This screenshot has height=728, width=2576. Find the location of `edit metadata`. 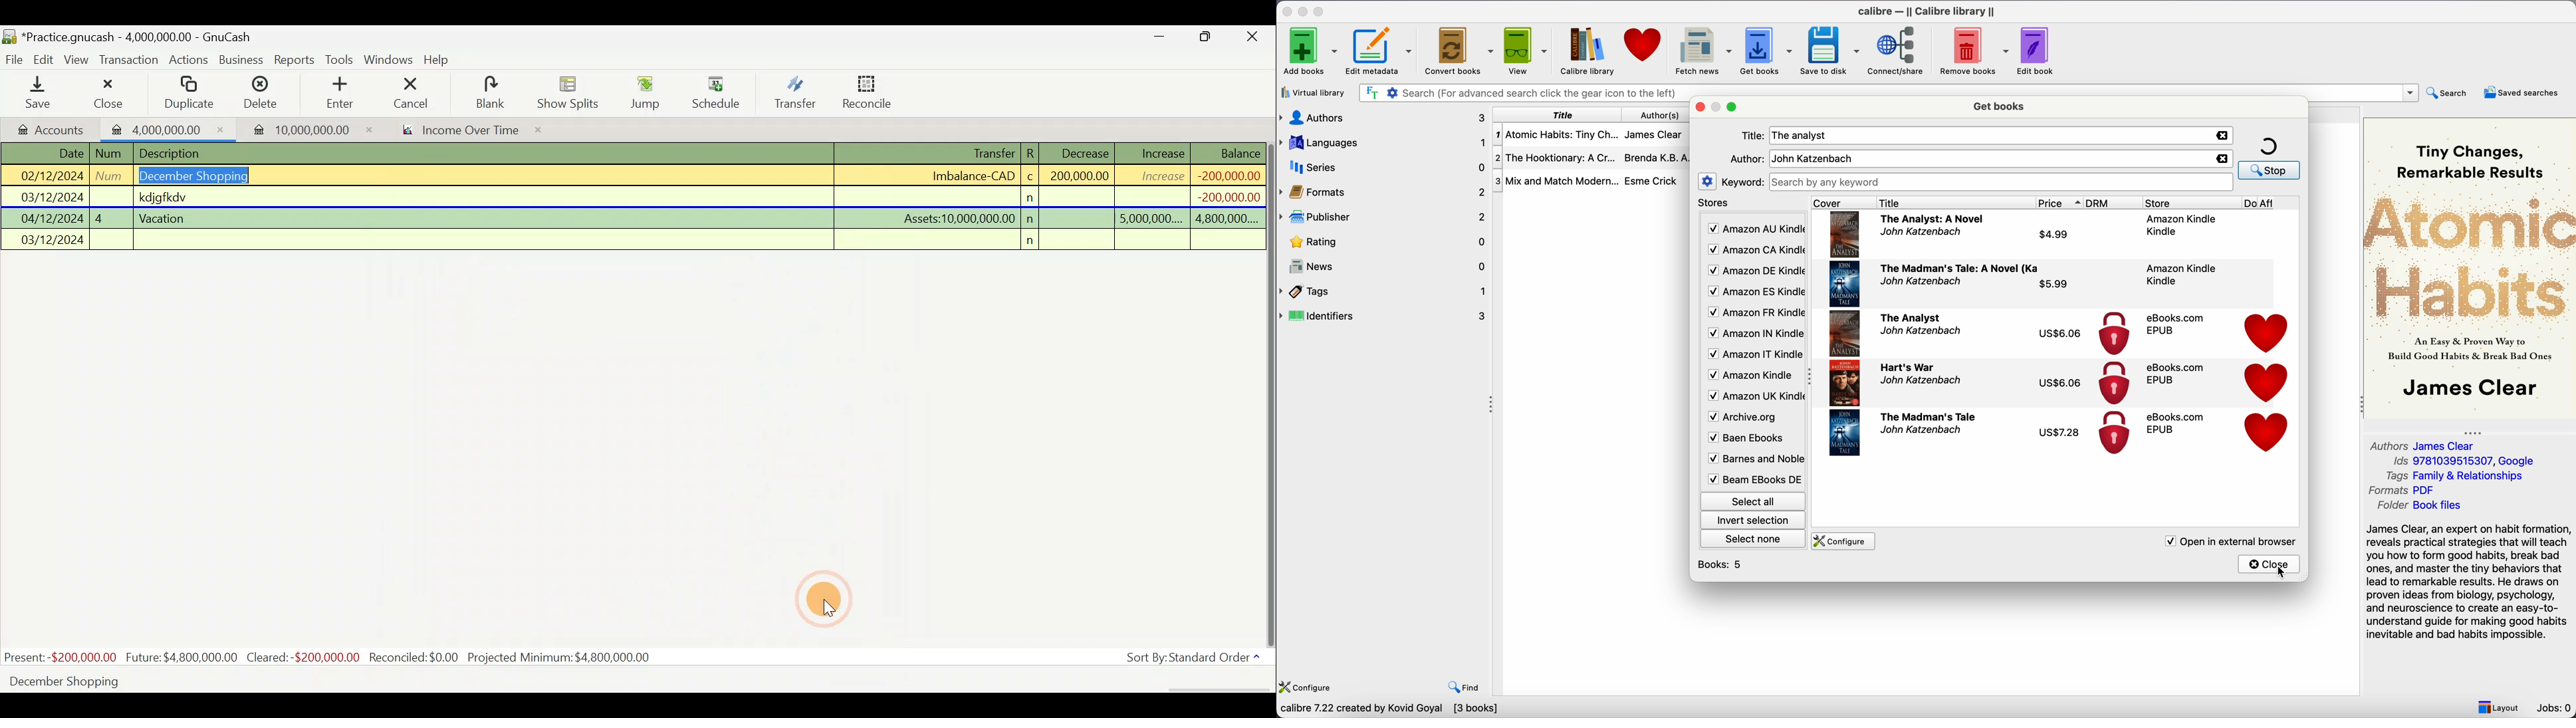

edit metadata is located at coordinates (1380, 52).